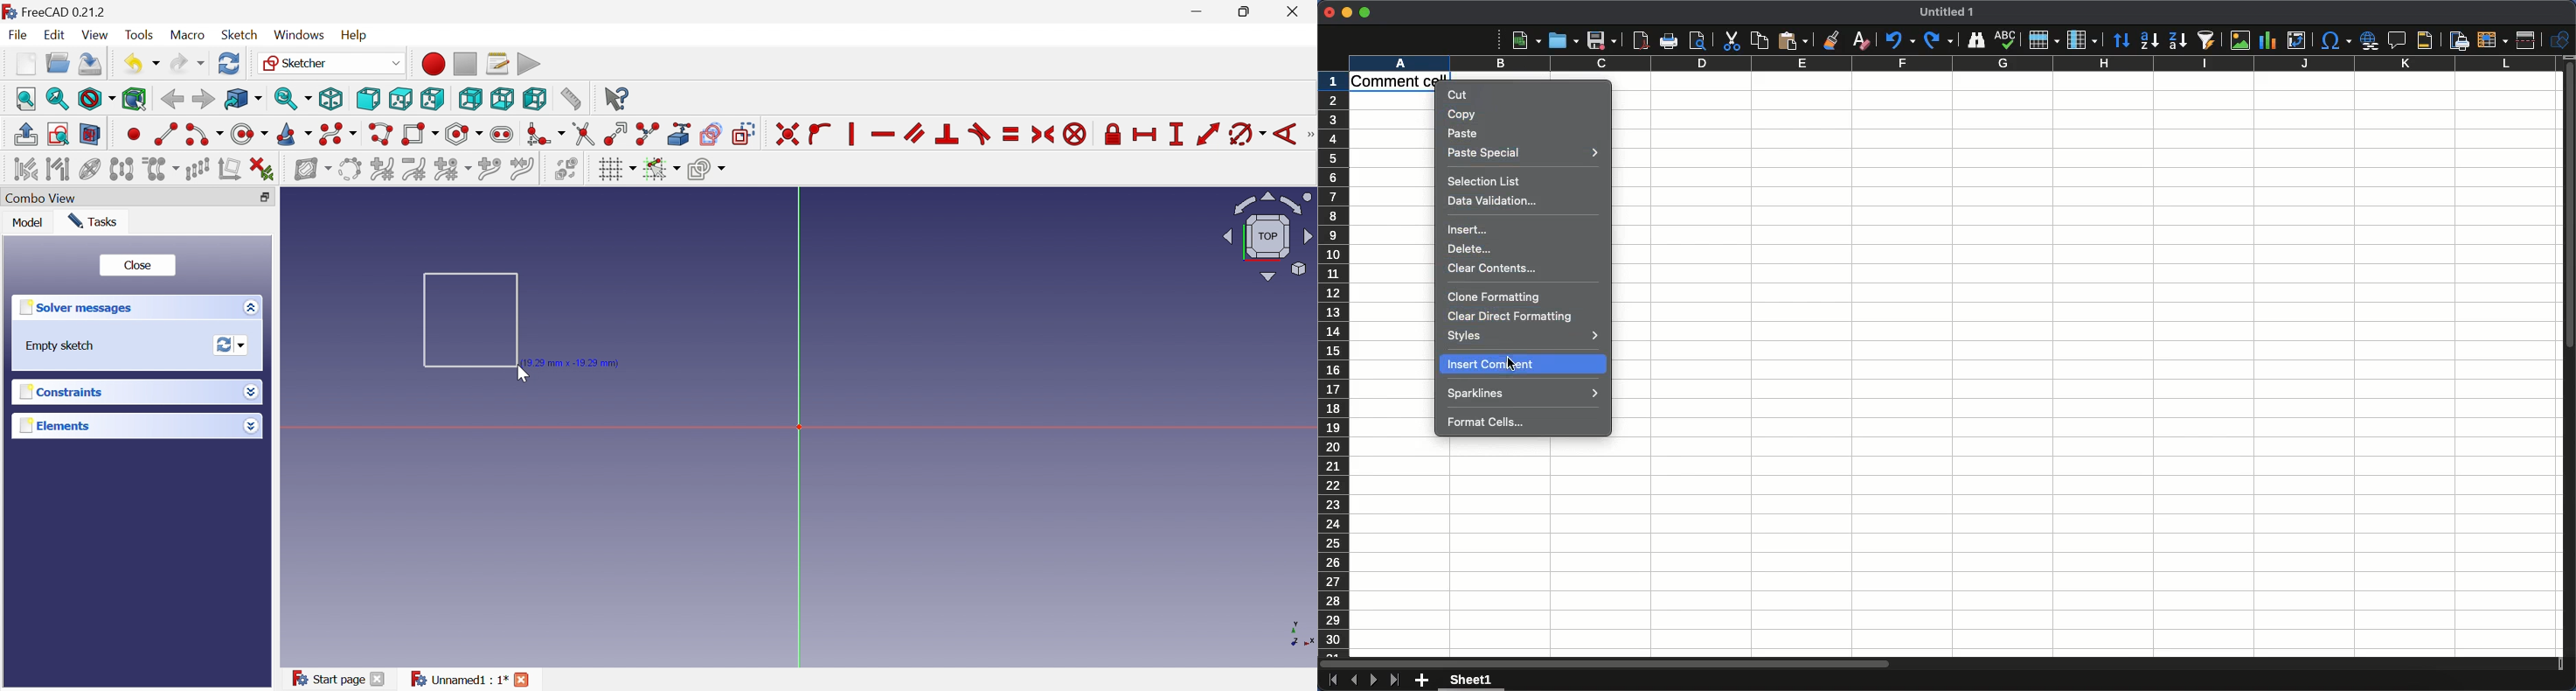 This screenshot has width=2576, height=700. What do you see at coordinates (470, 99) in the screenshot?
I see `Rear` at bounding box center [470, 99].